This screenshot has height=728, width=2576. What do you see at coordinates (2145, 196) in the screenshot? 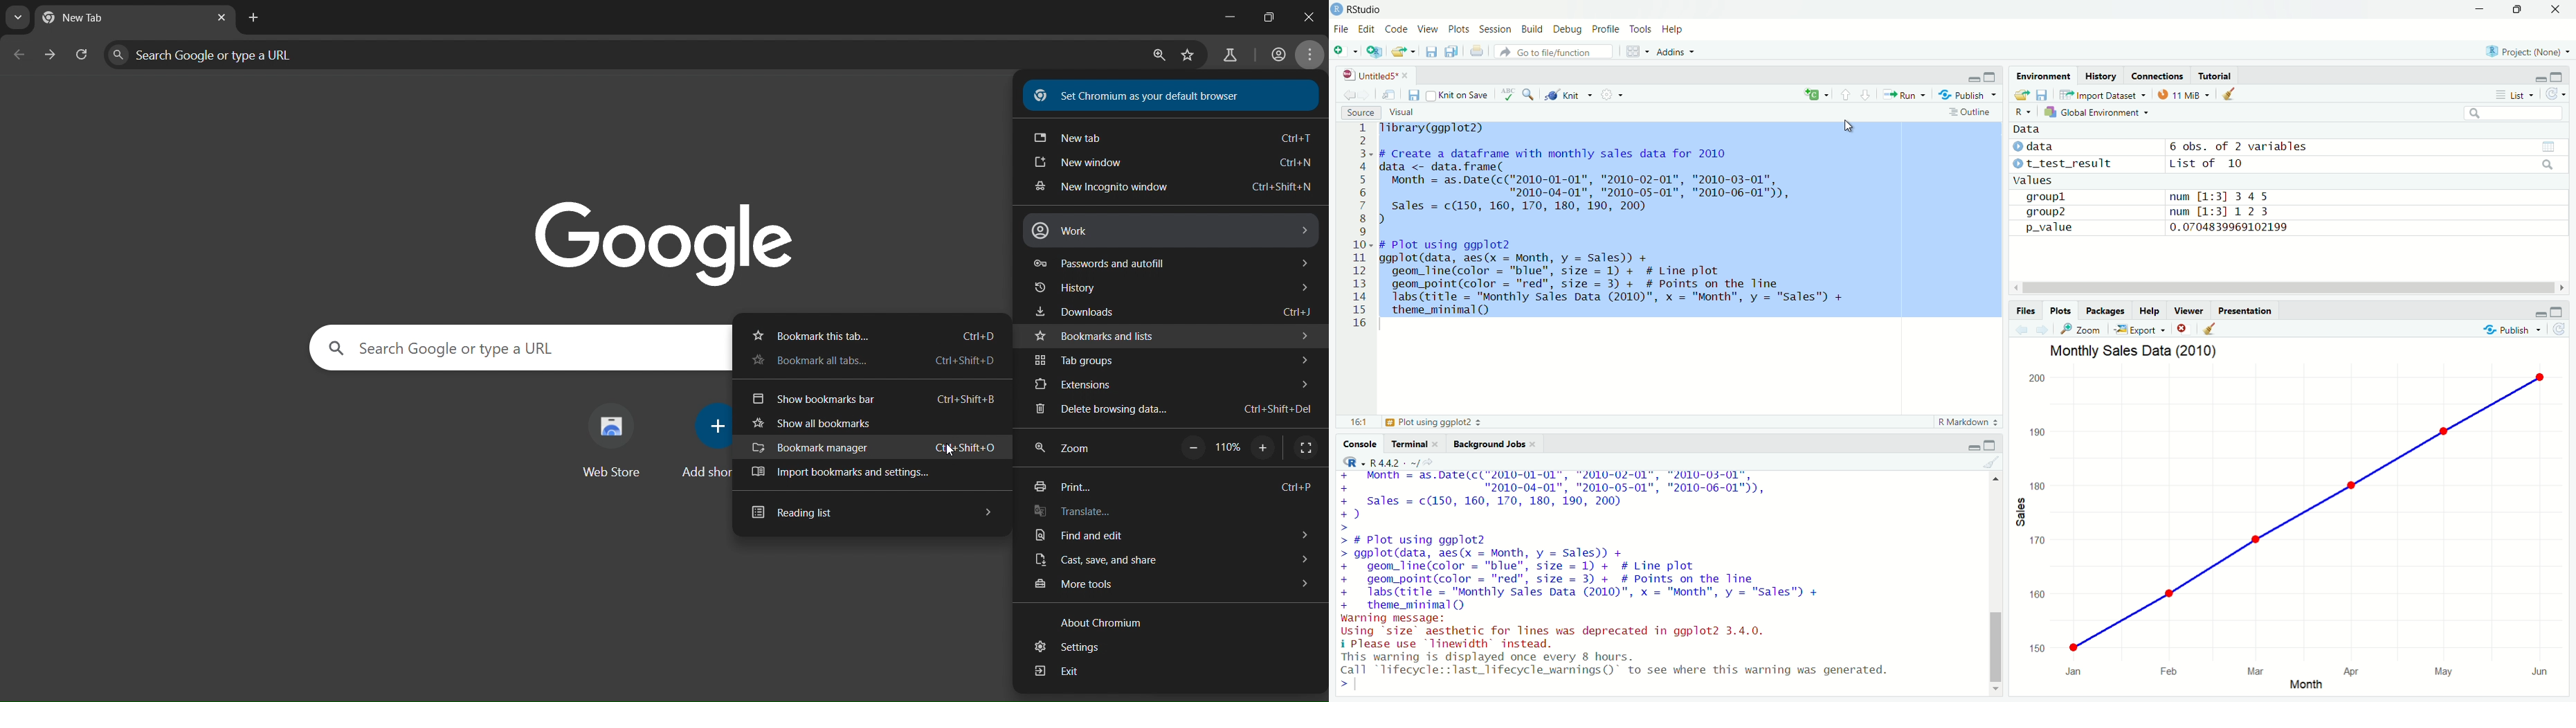
I see `groupl num [1:3] 345` at bounding box center [2145, 196].